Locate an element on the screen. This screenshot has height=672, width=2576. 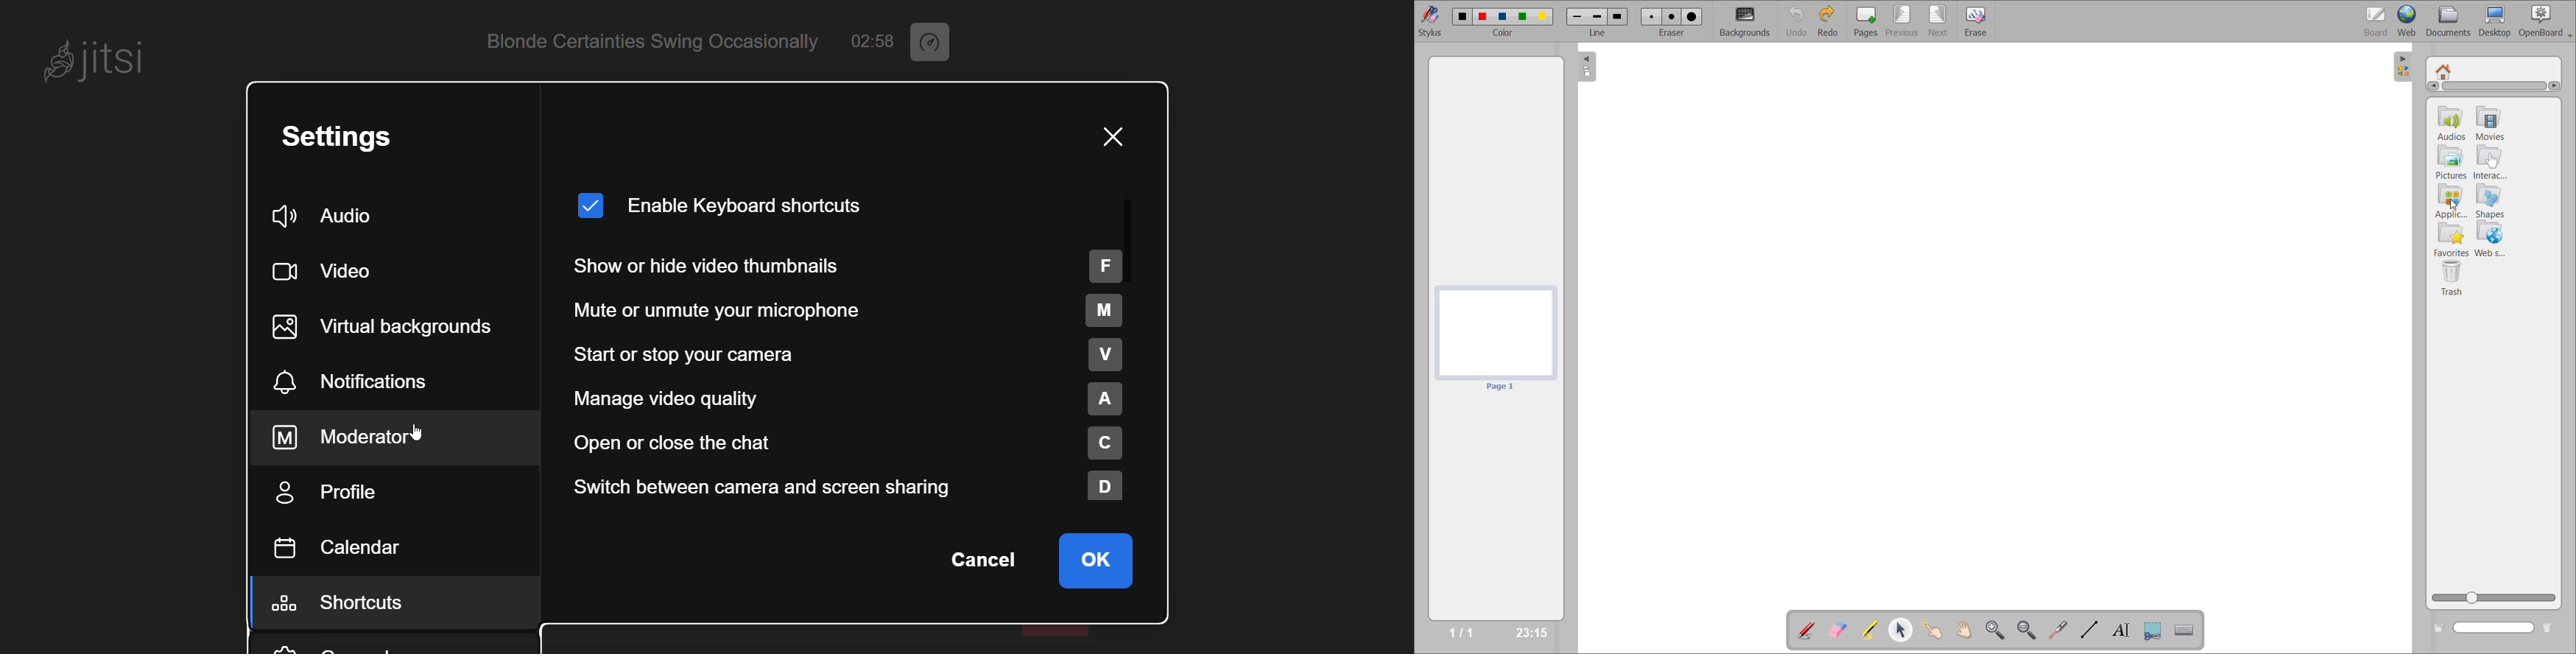
close window is located at coordinates (1110, 137).